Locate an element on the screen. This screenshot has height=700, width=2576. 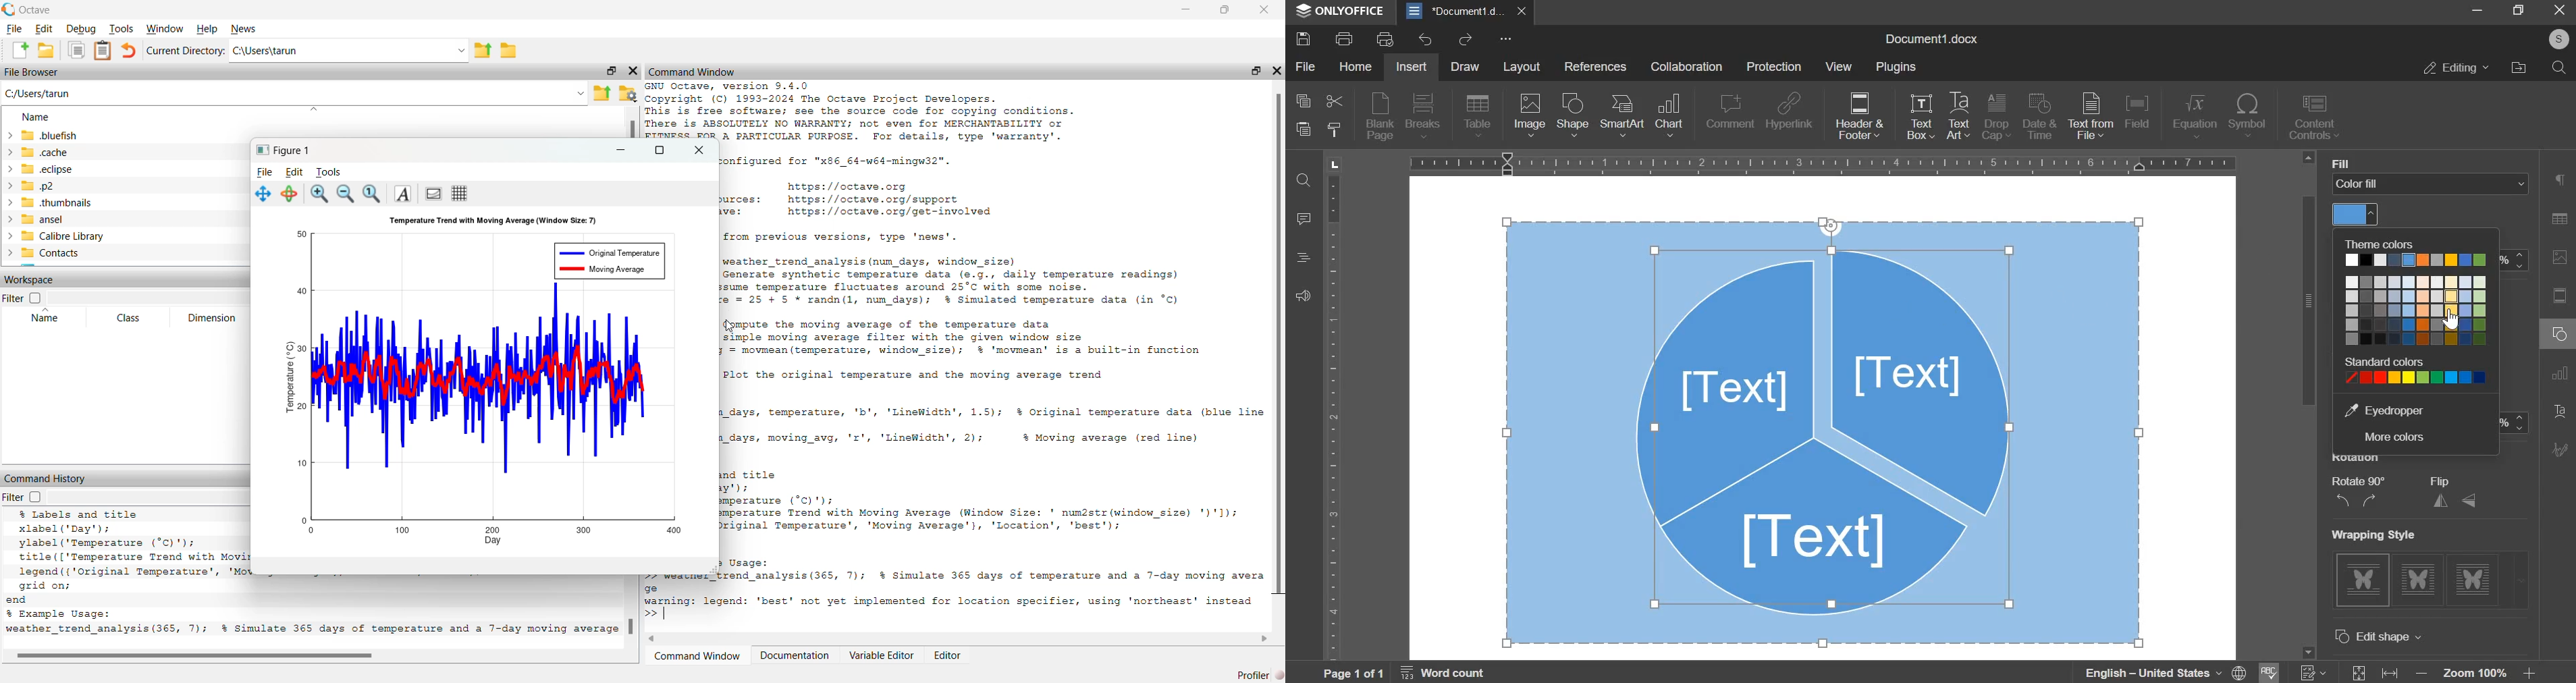
Document1.docx is located at coordinates (1931, 38).